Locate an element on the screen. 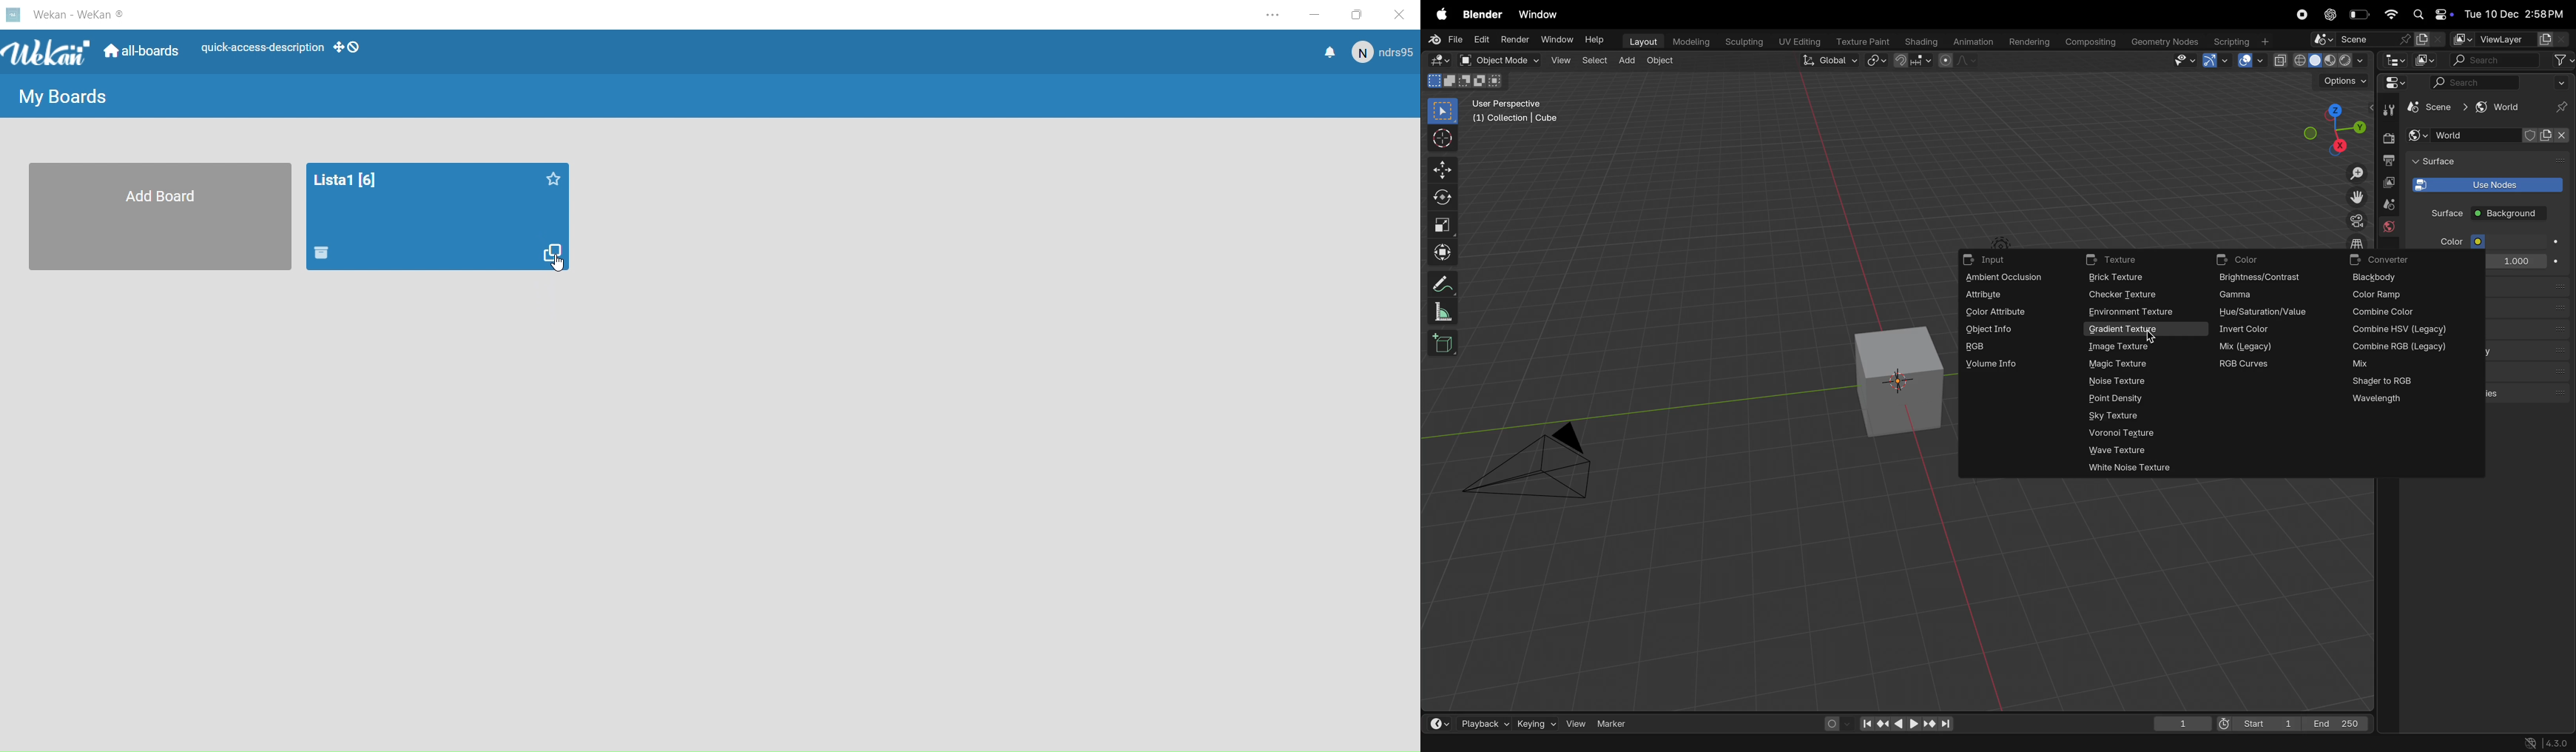 The height and width of the screenshot is (756, 2576). Close is located at coordinates (1403, 15).